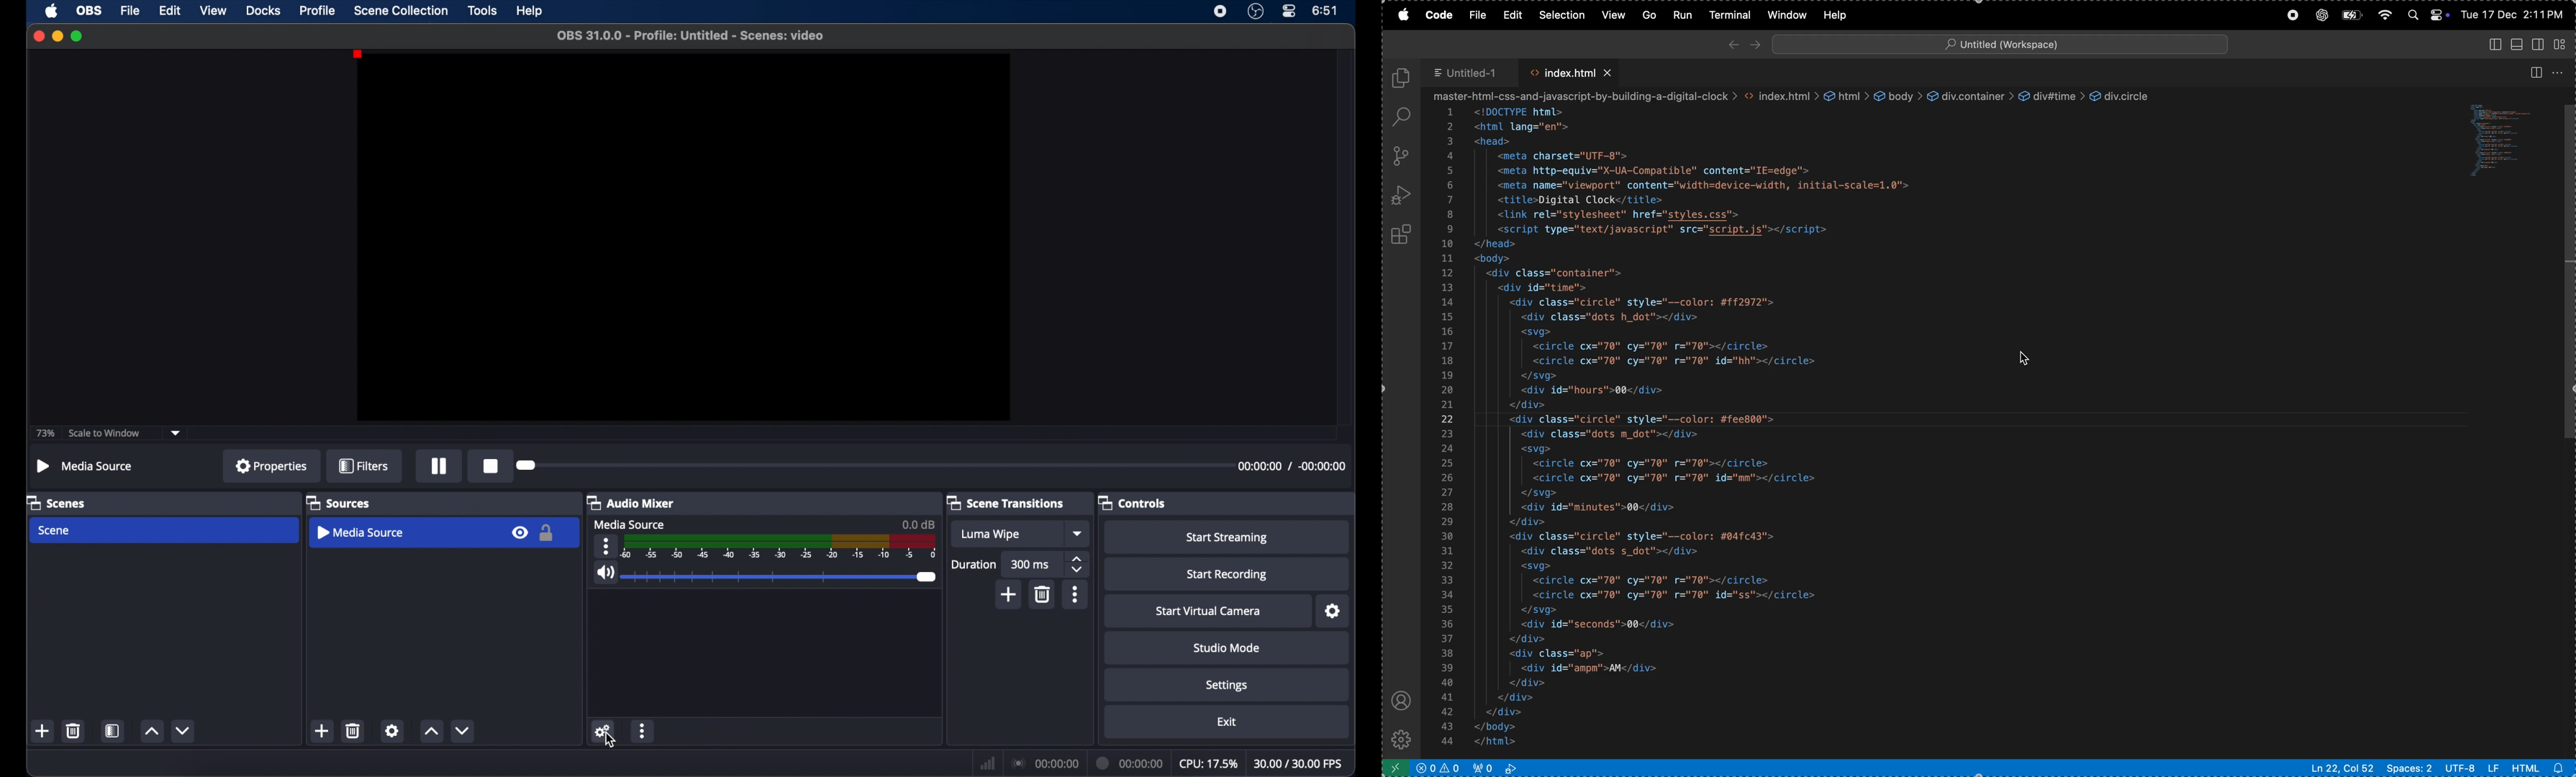 This screenshot has width=2576, height=784. What do you see at coordinates (483, 11) in the screenshot?
I see `tools` at bounding box center [483, 11].